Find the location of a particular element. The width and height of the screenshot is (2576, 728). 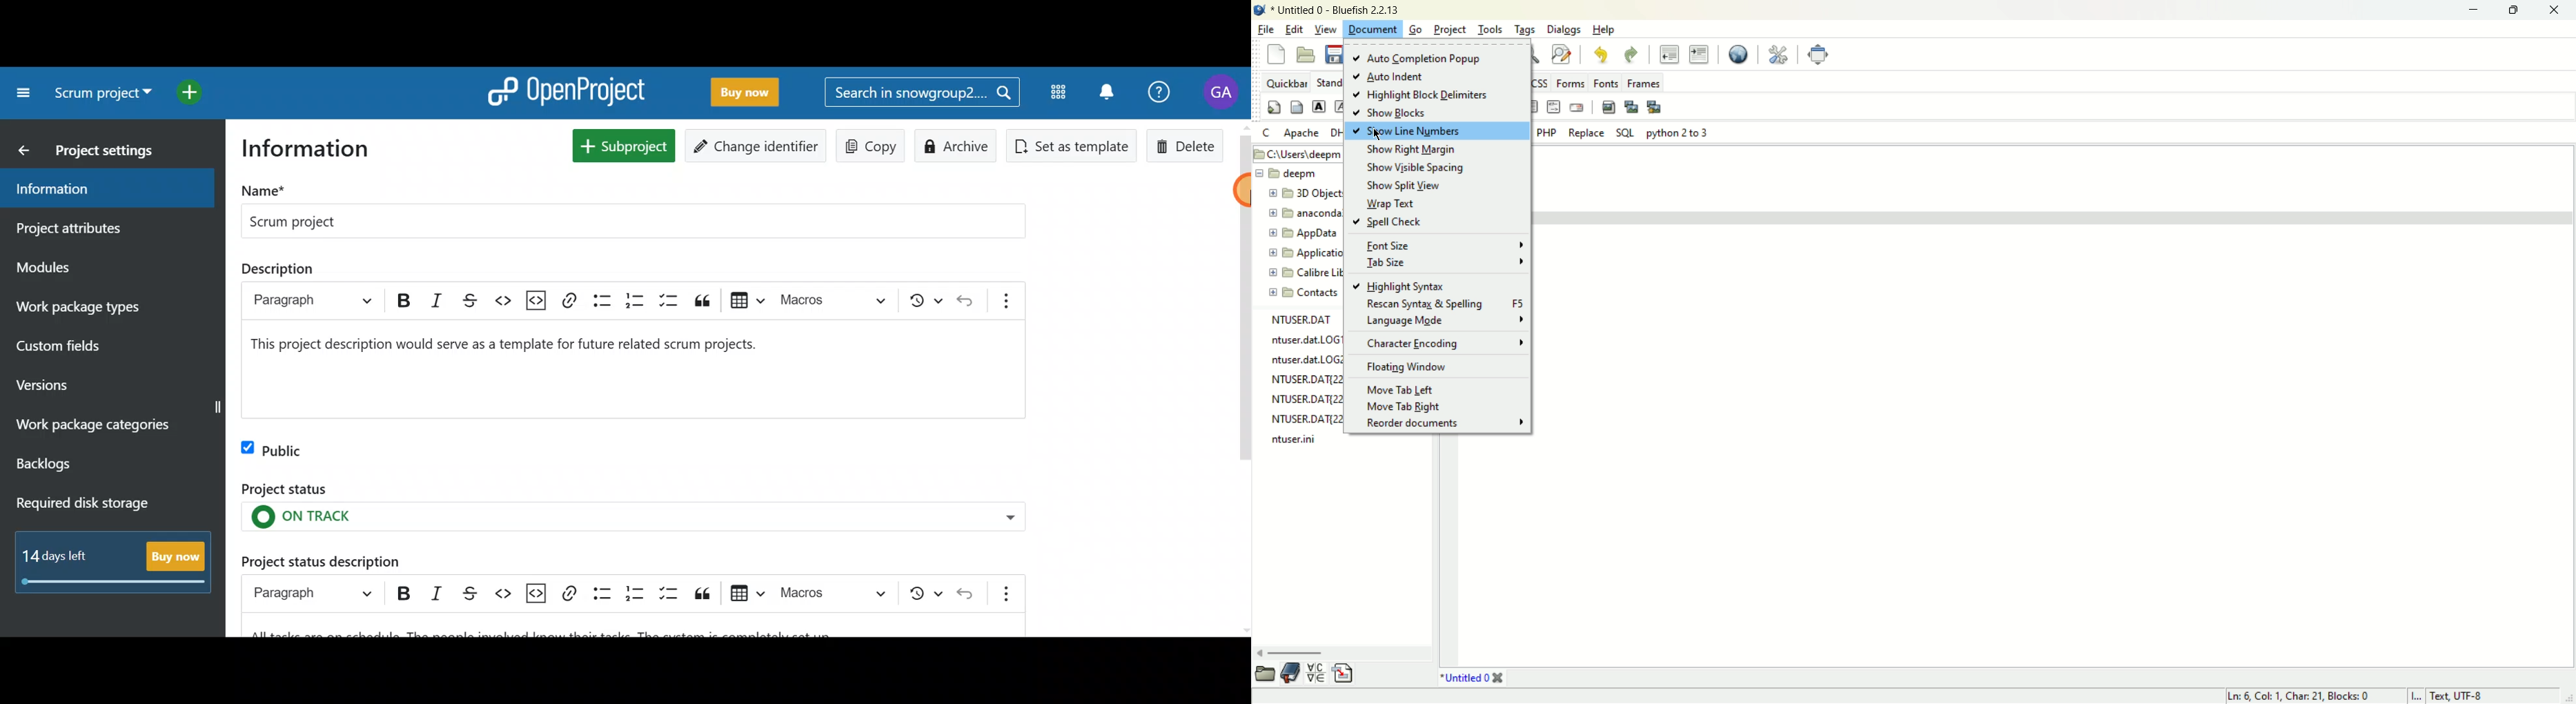

NTUSER.DAT is located at coordinates (1301, 319).